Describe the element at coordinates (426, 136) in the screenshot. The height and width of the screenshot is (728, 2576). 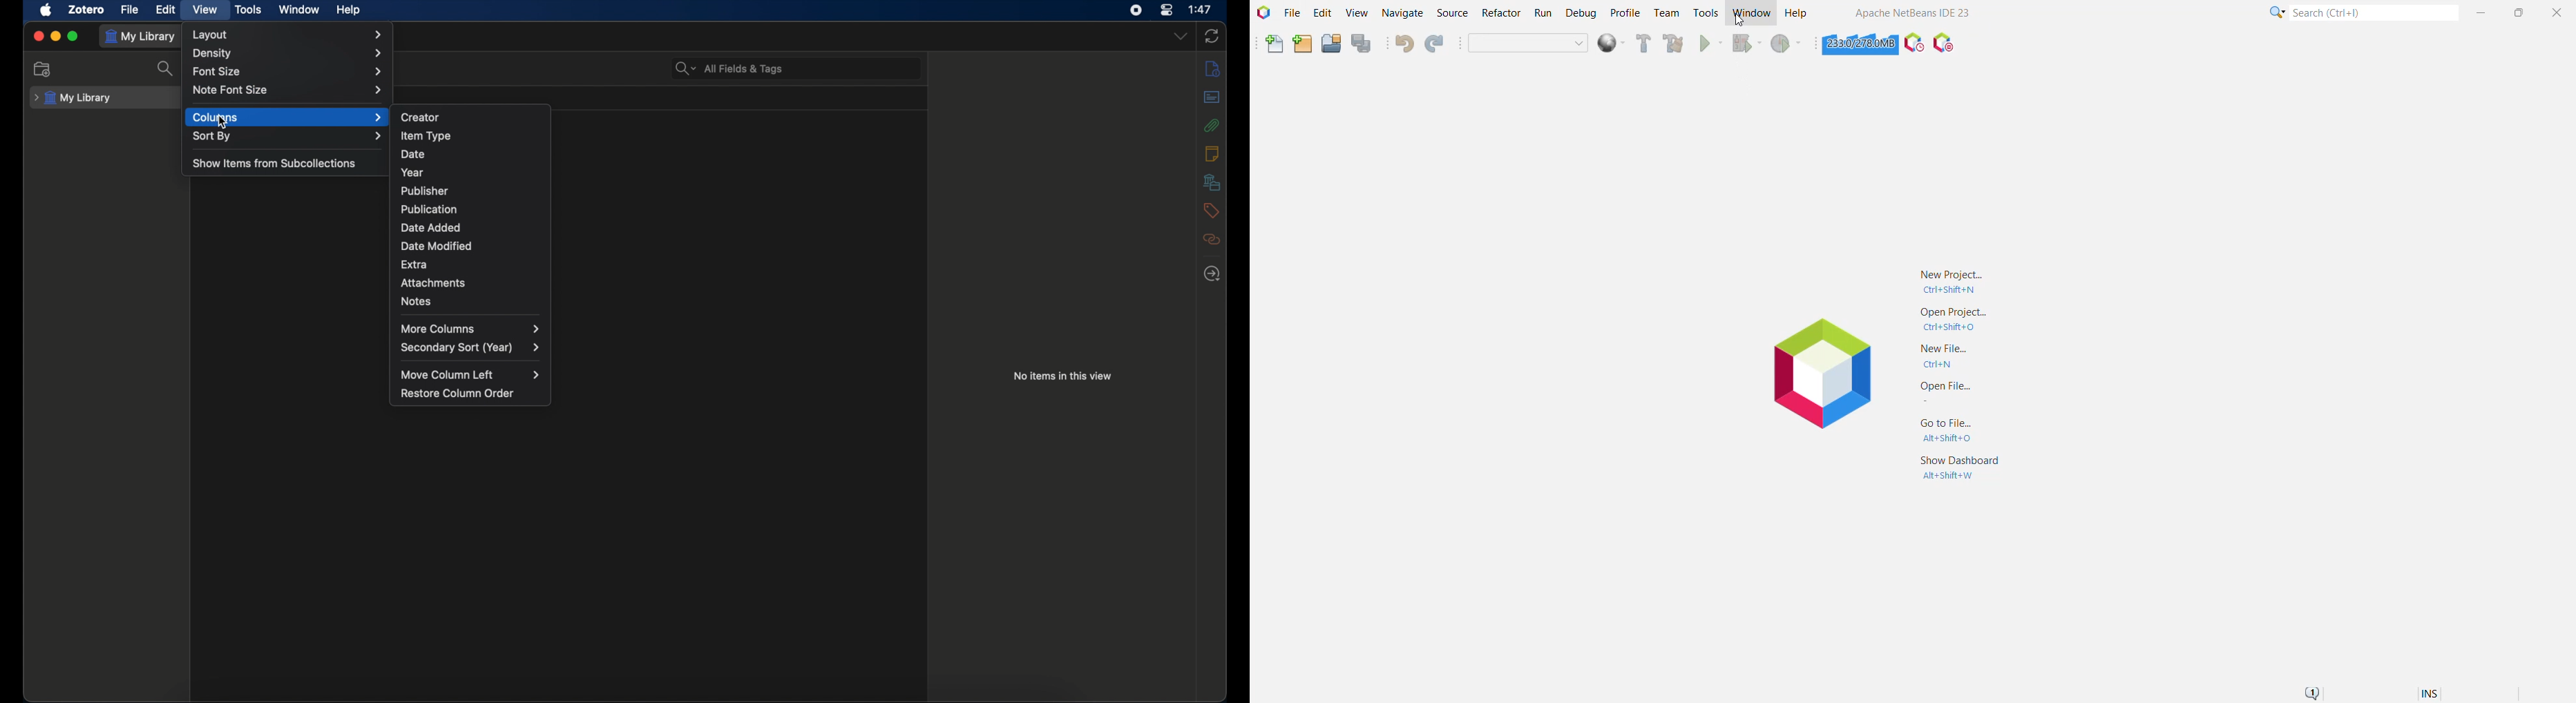
I see `item type` at that location.